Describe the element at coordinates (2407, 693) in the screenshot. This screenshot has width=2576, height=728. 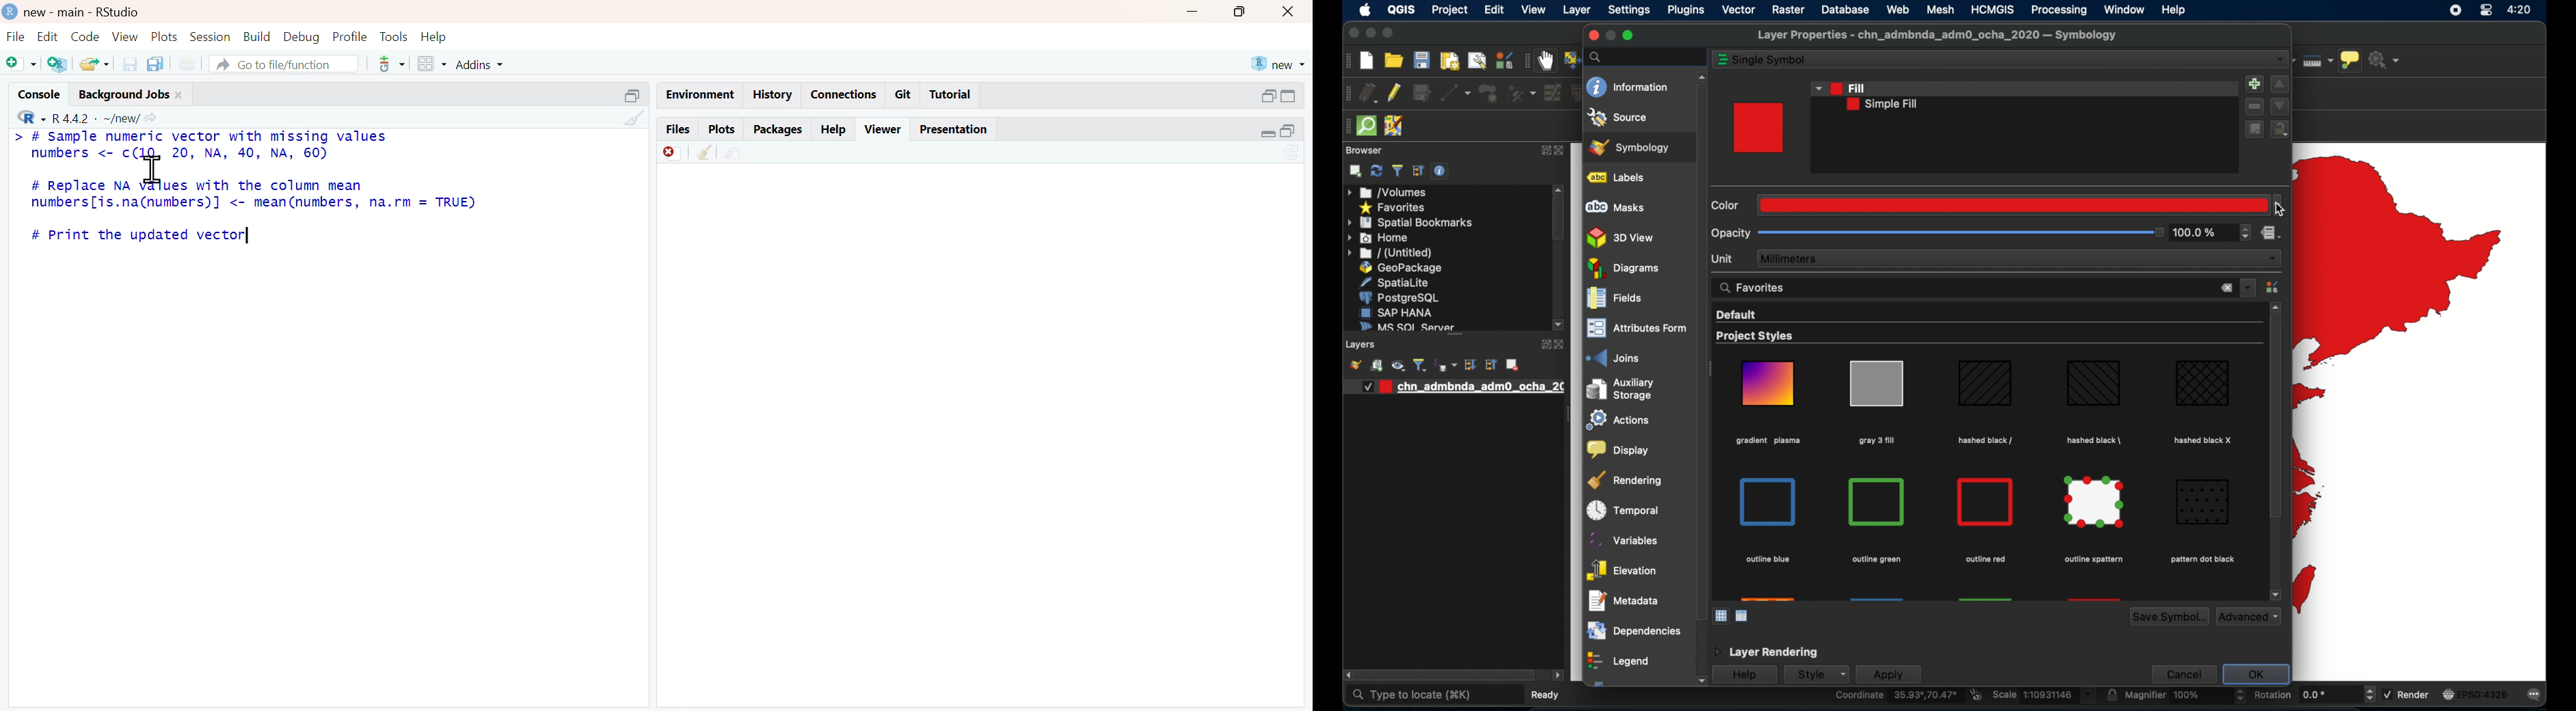
I see `render` at that location.